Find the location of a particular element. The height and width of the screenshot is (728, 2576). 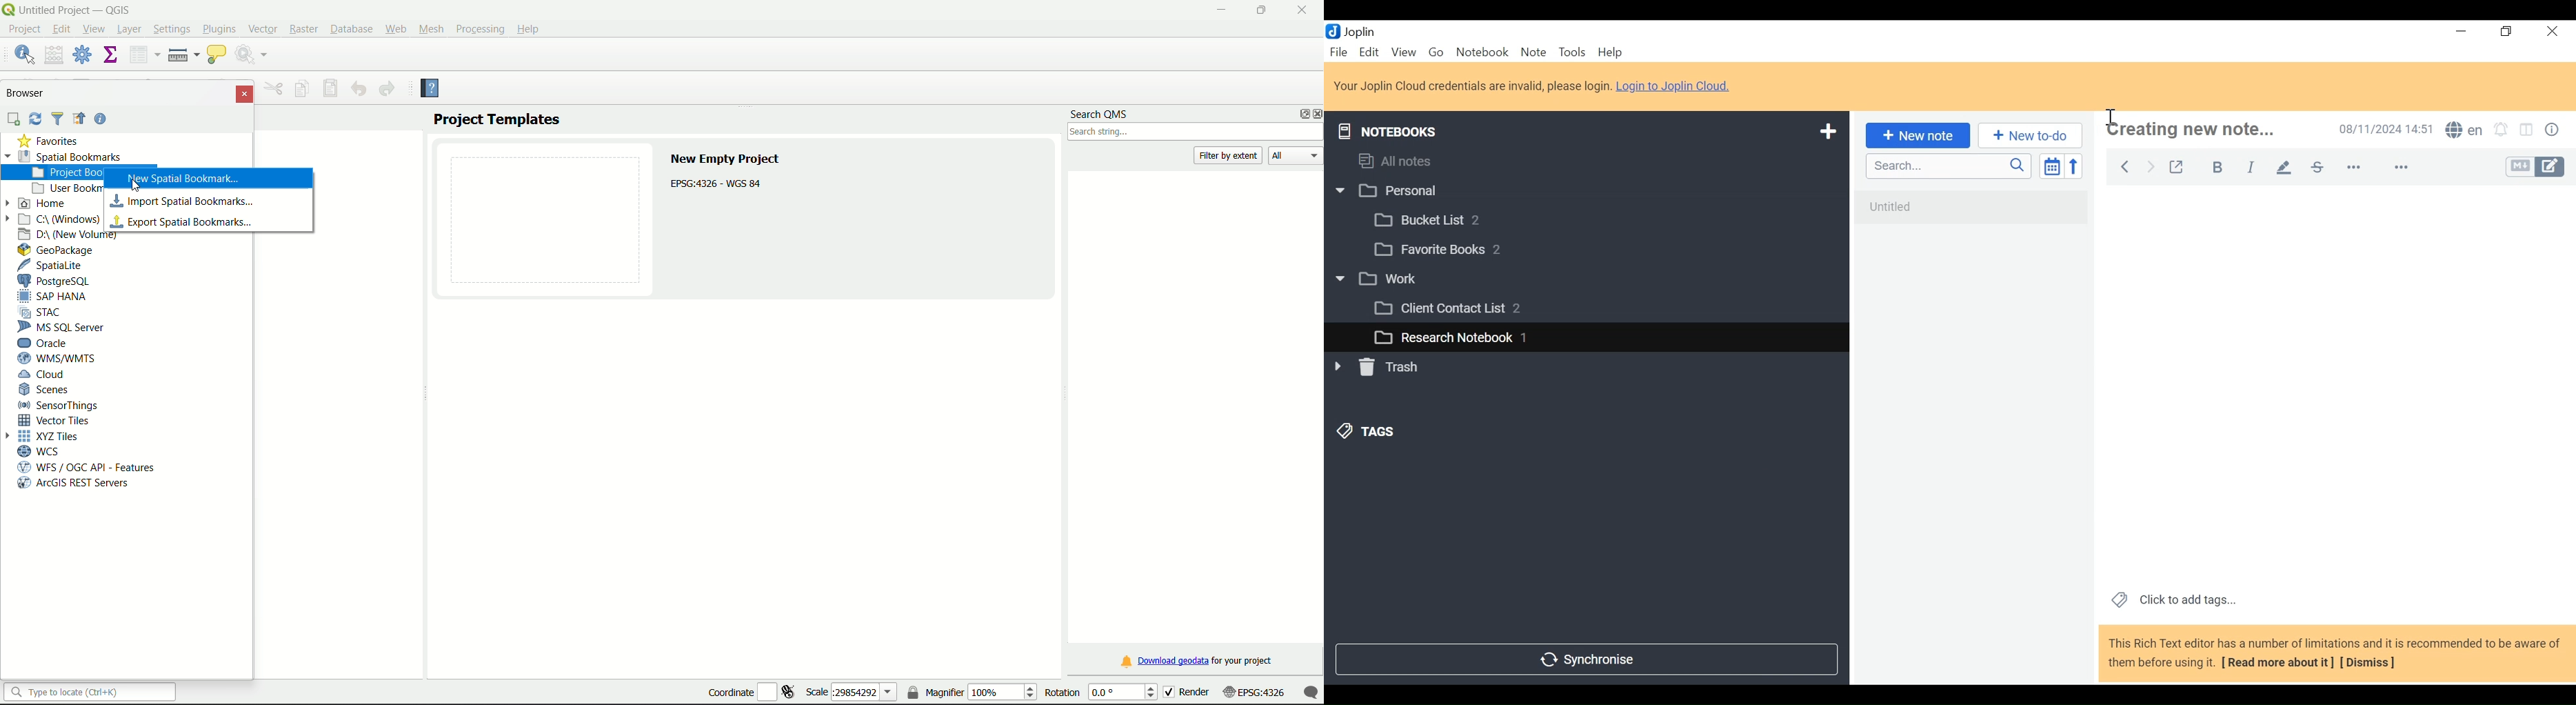

Plugins is located at coordinates (219, 29).